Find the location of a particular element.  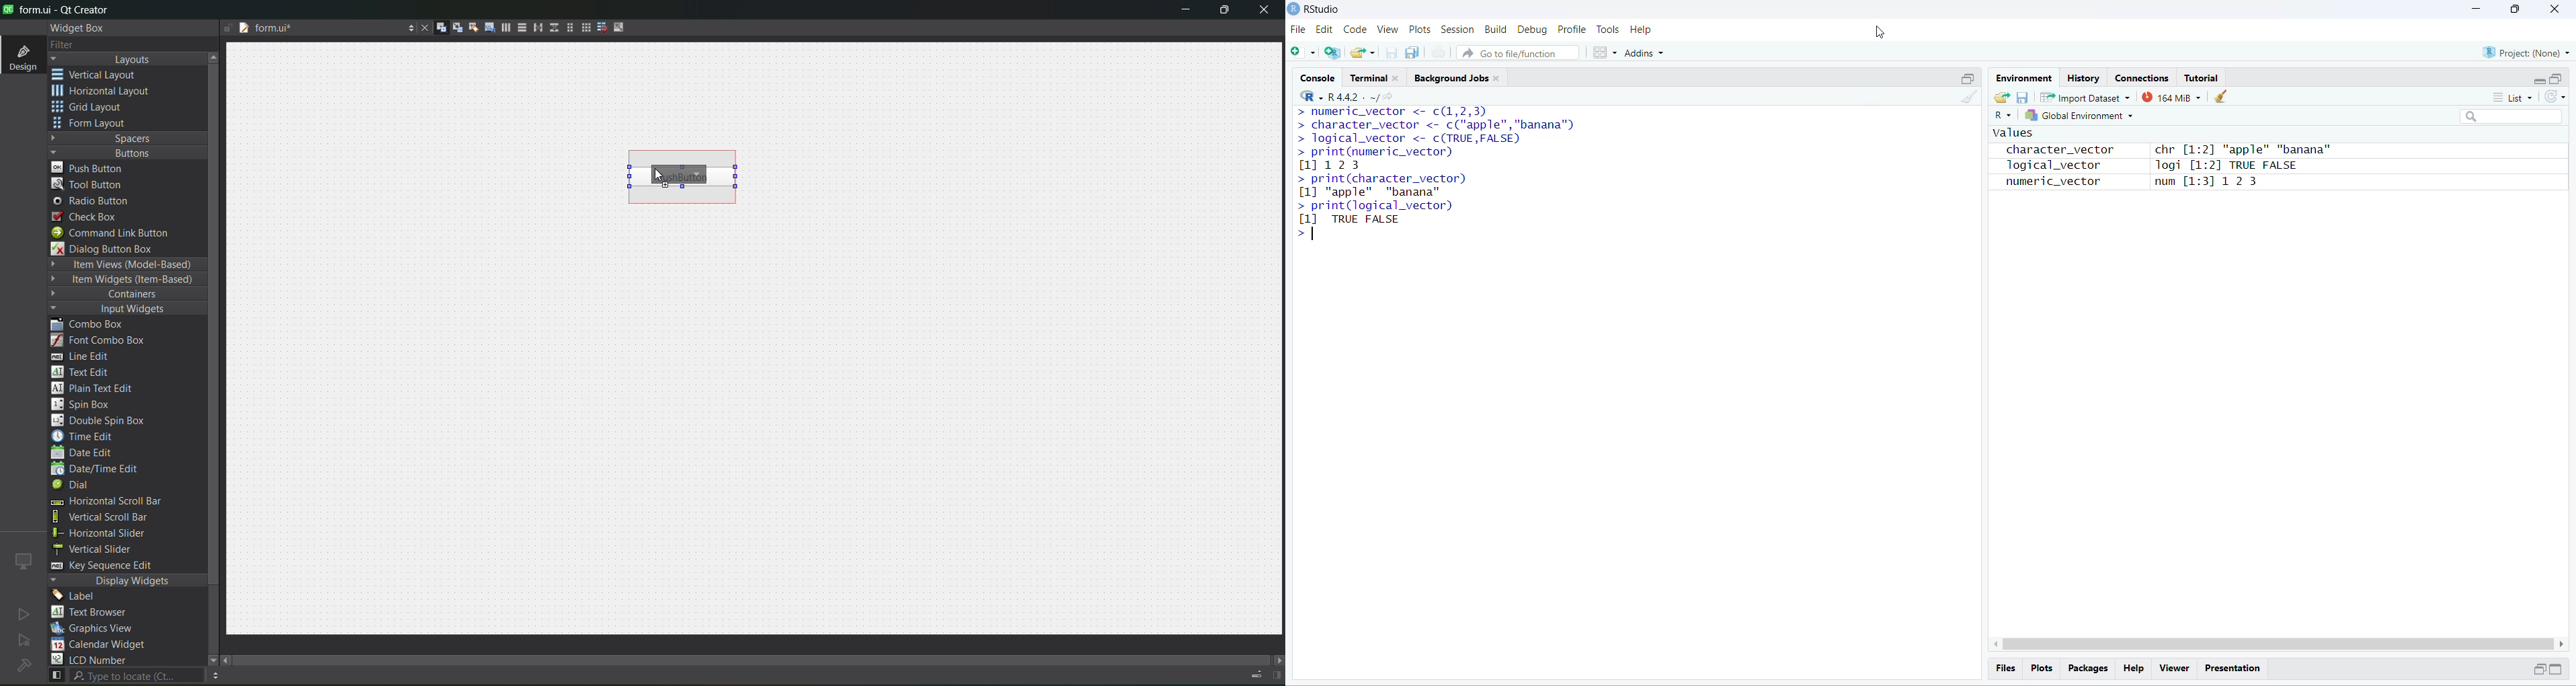

numeric_vector is located at coordinates (2045, 182).